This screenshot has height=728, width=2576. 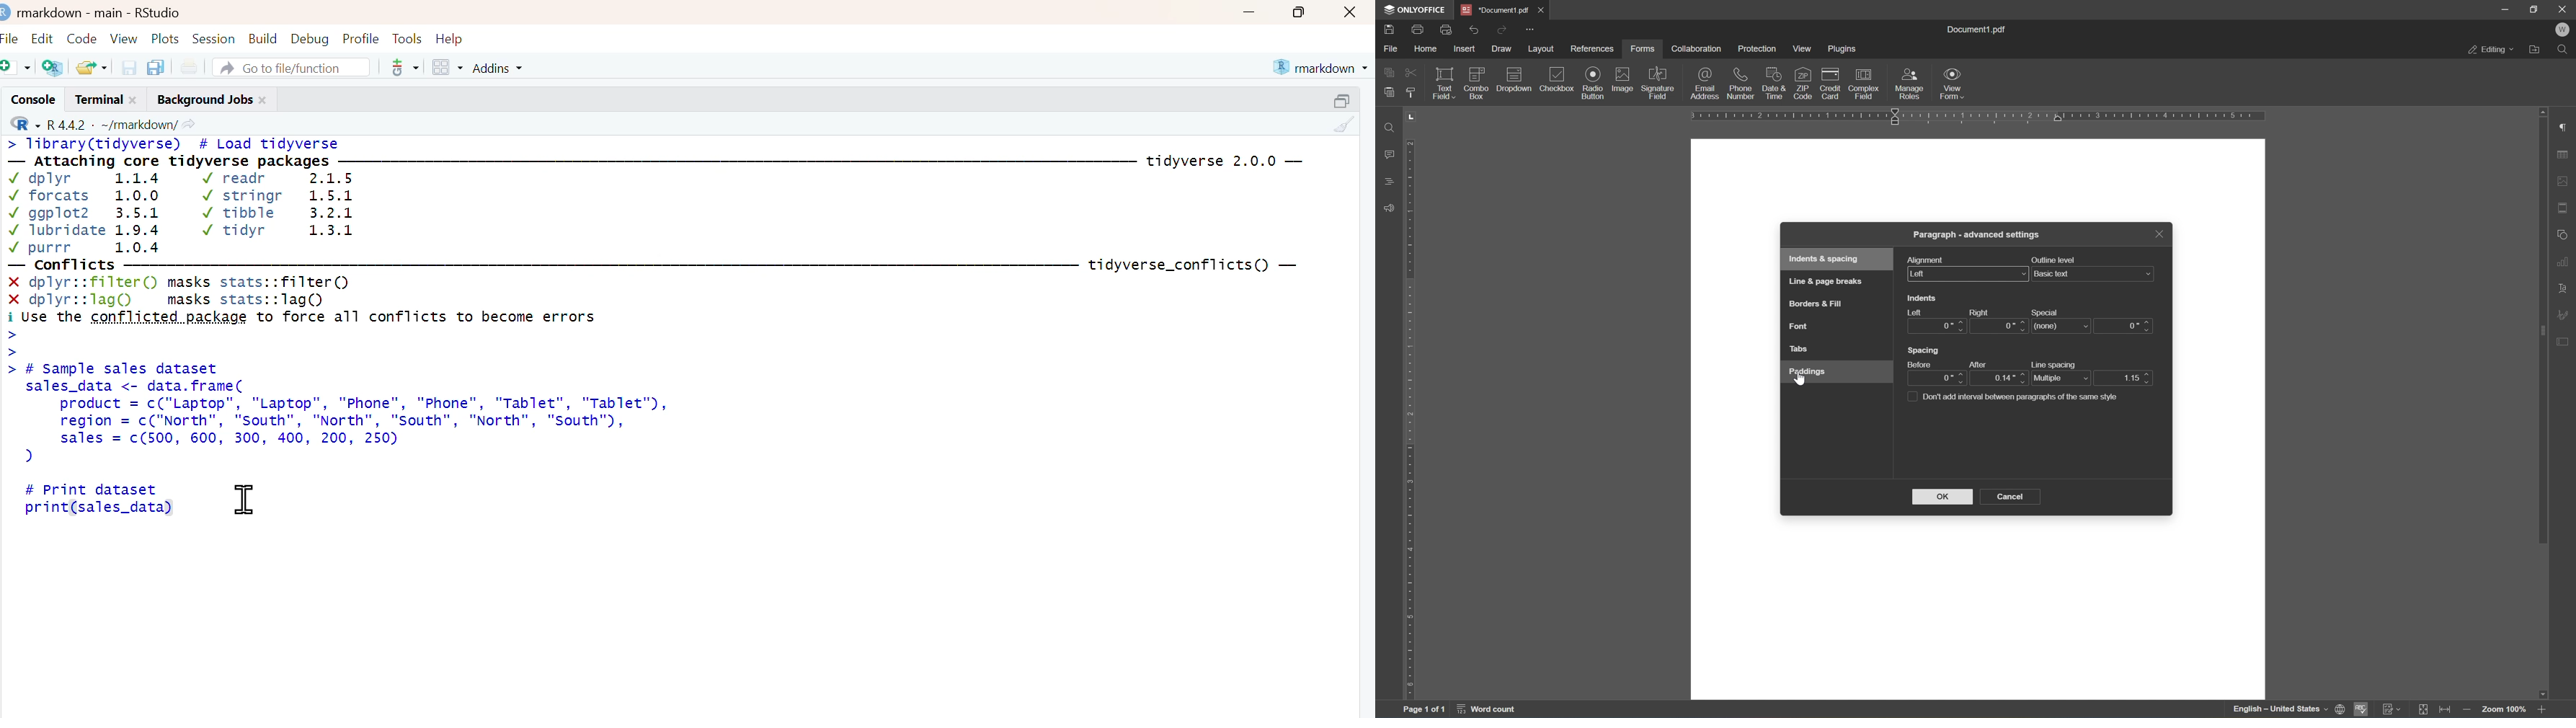 What do you see at coordinates (2565, 261) in the screenshot?
I see `chart settings` at bounding box center [2565, 261].